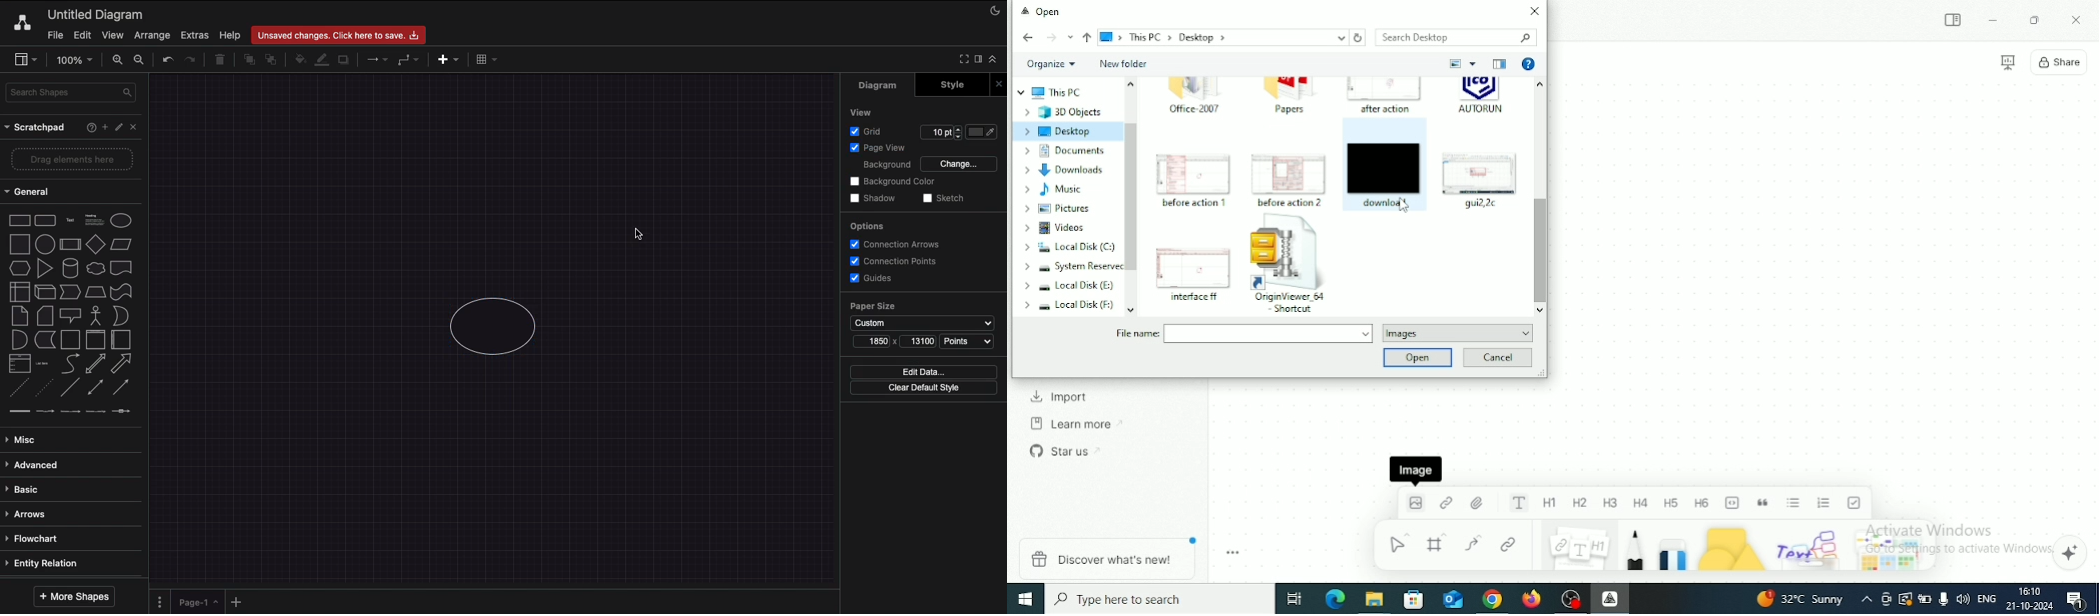 This screenshot has width=2100, height=616. I want to click on Unsaved changes, so click(341, 33).